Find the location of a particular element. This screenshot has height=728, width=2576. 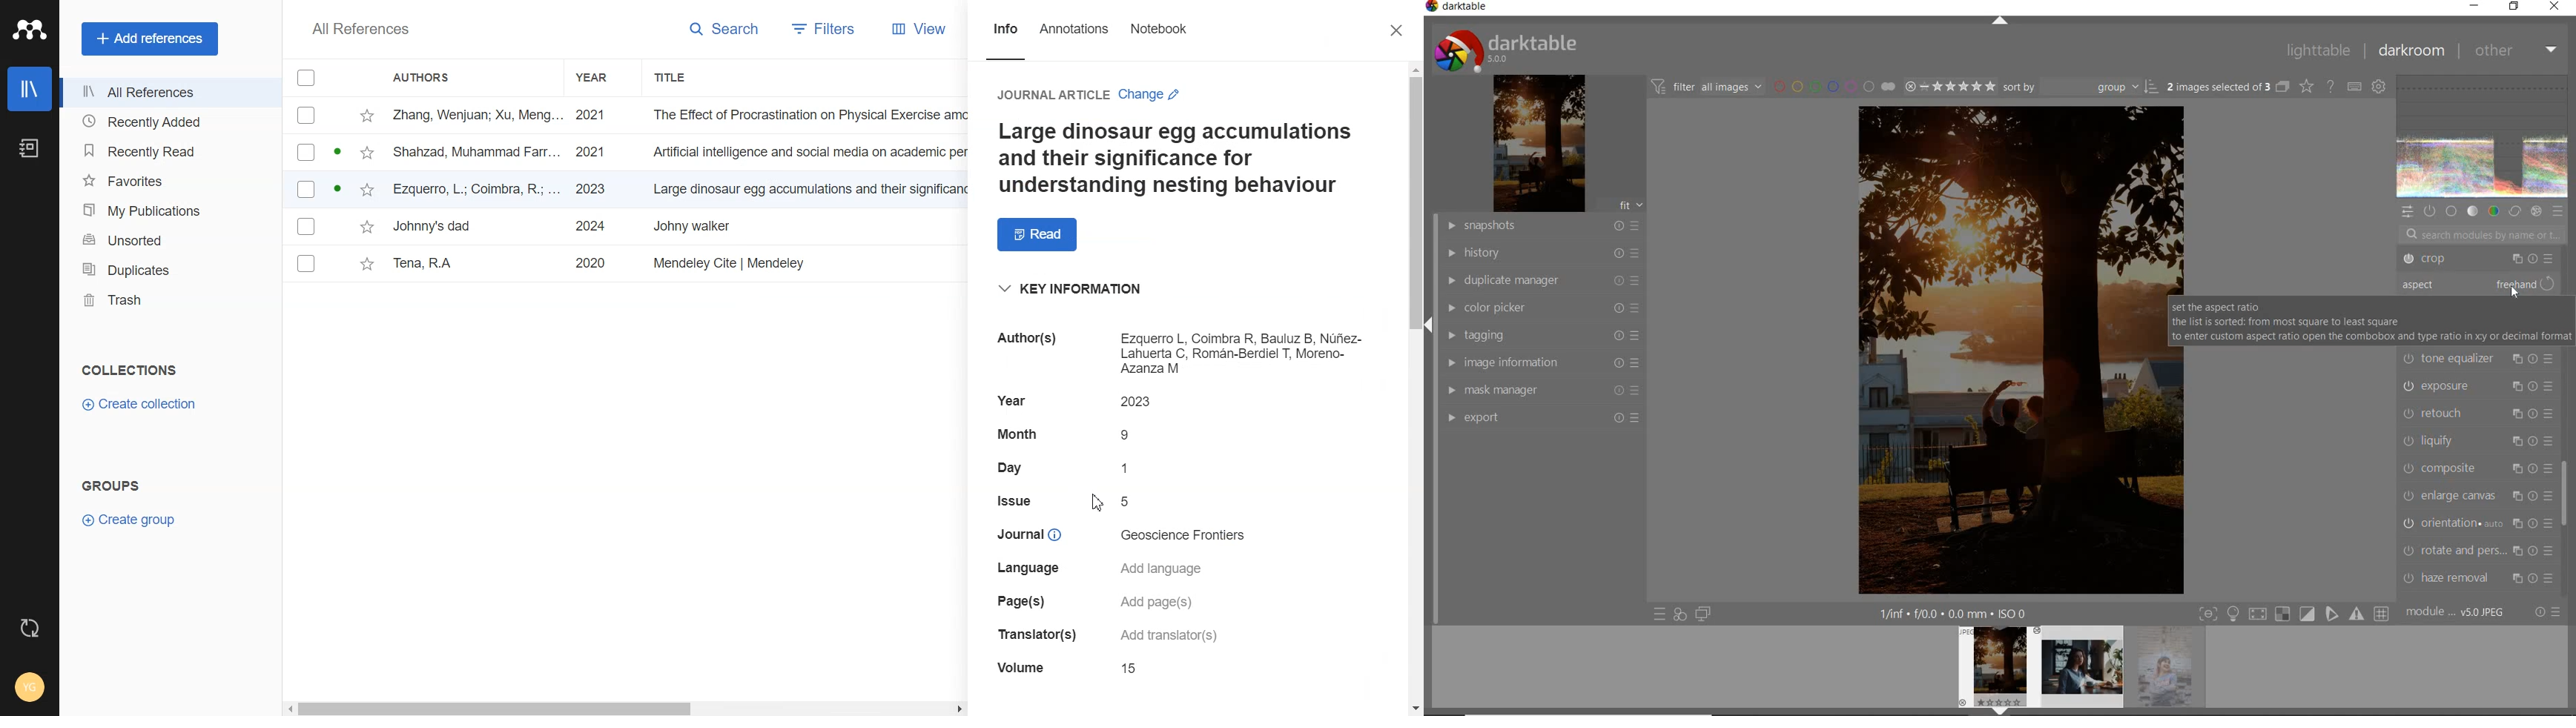

My Publication is located at coordinates (169, 209).